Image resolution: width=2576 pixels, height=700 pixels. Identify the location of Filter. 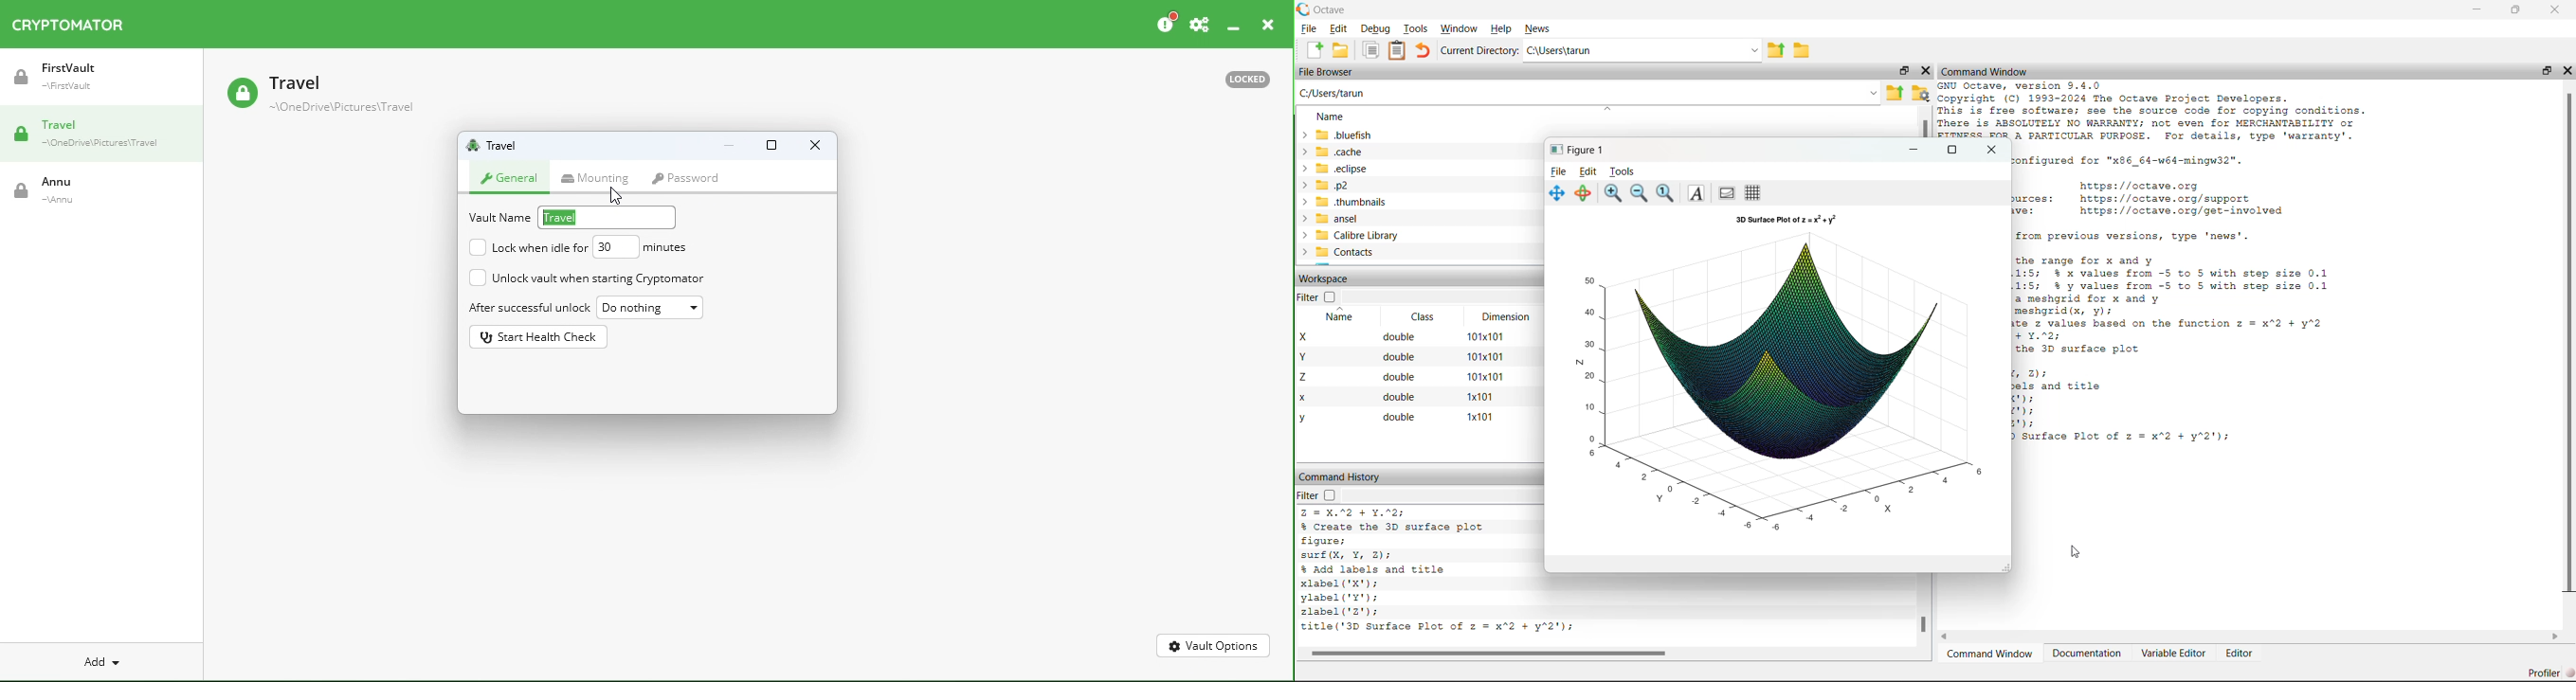
(1307, 297).